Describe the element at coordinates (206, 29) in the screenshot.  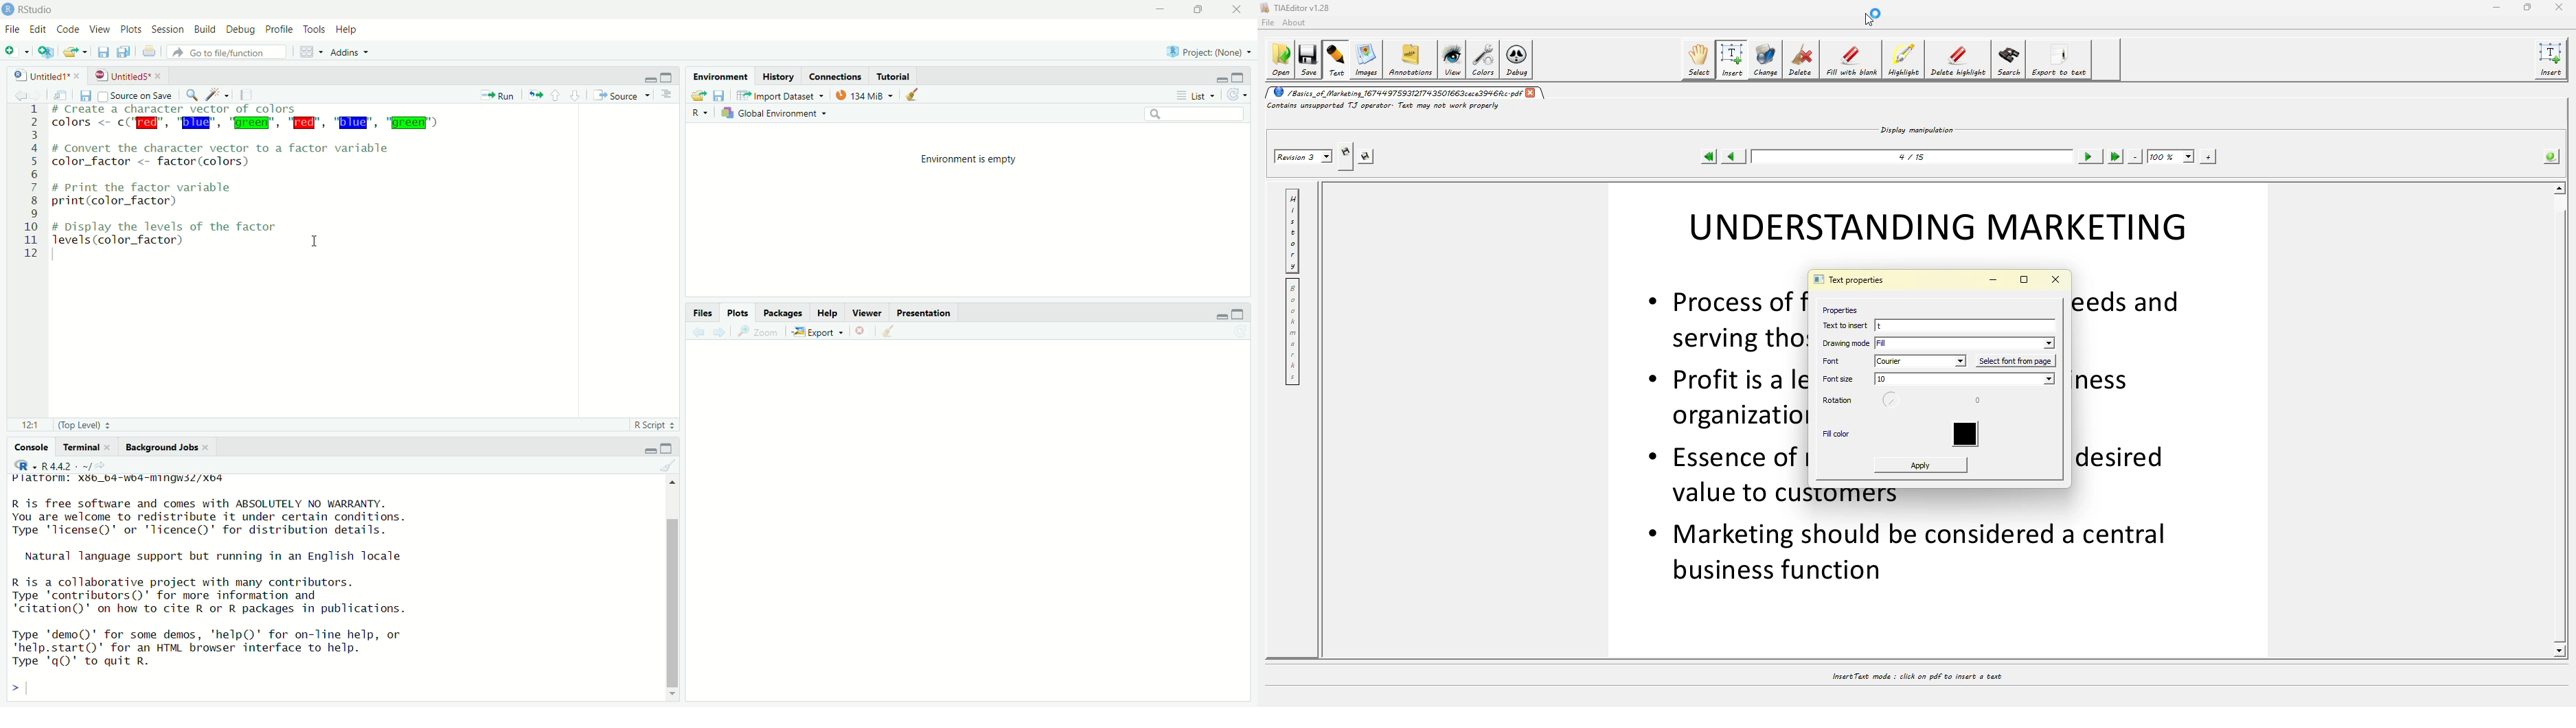
I see `build` at that location.